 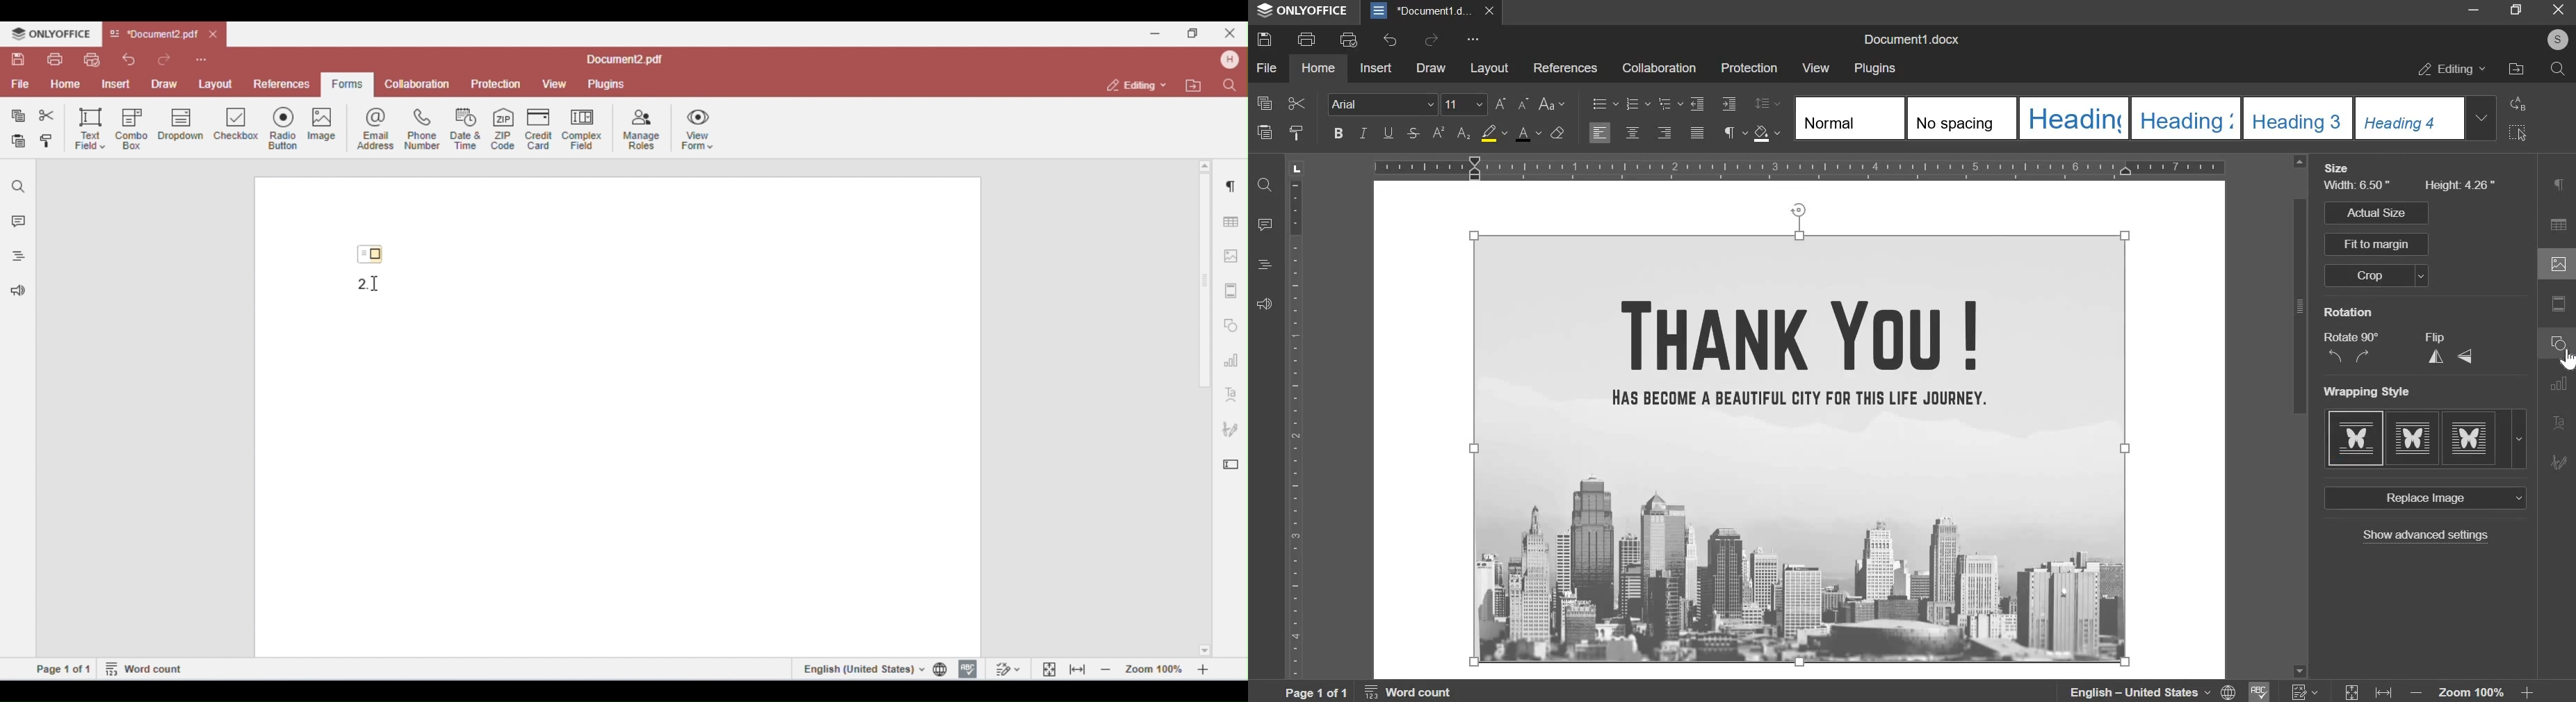 What do you see at coordinates (2337, 169) in the screenshot?
I see `Size` at bounding box center [2337, 169].